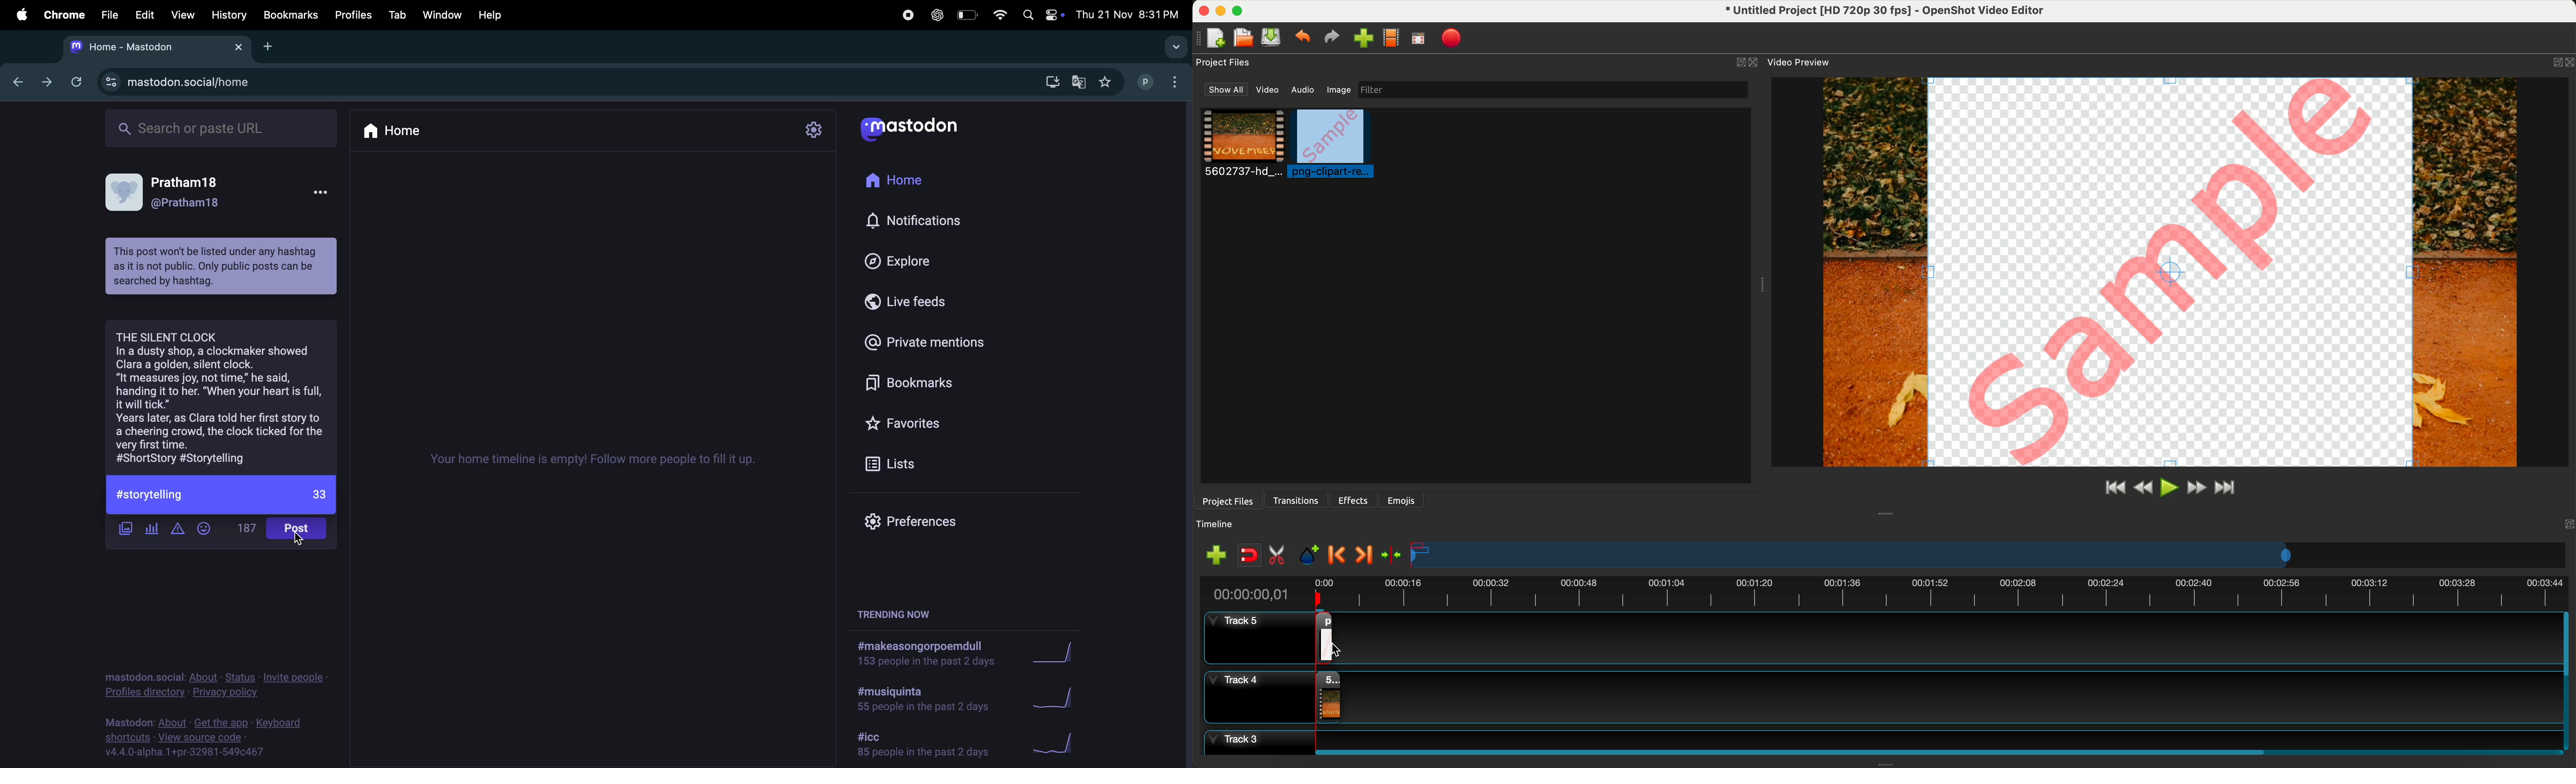 The height and width of the screenshot is (784, 2576). I want to click on chatgpt, so click(936, 15).